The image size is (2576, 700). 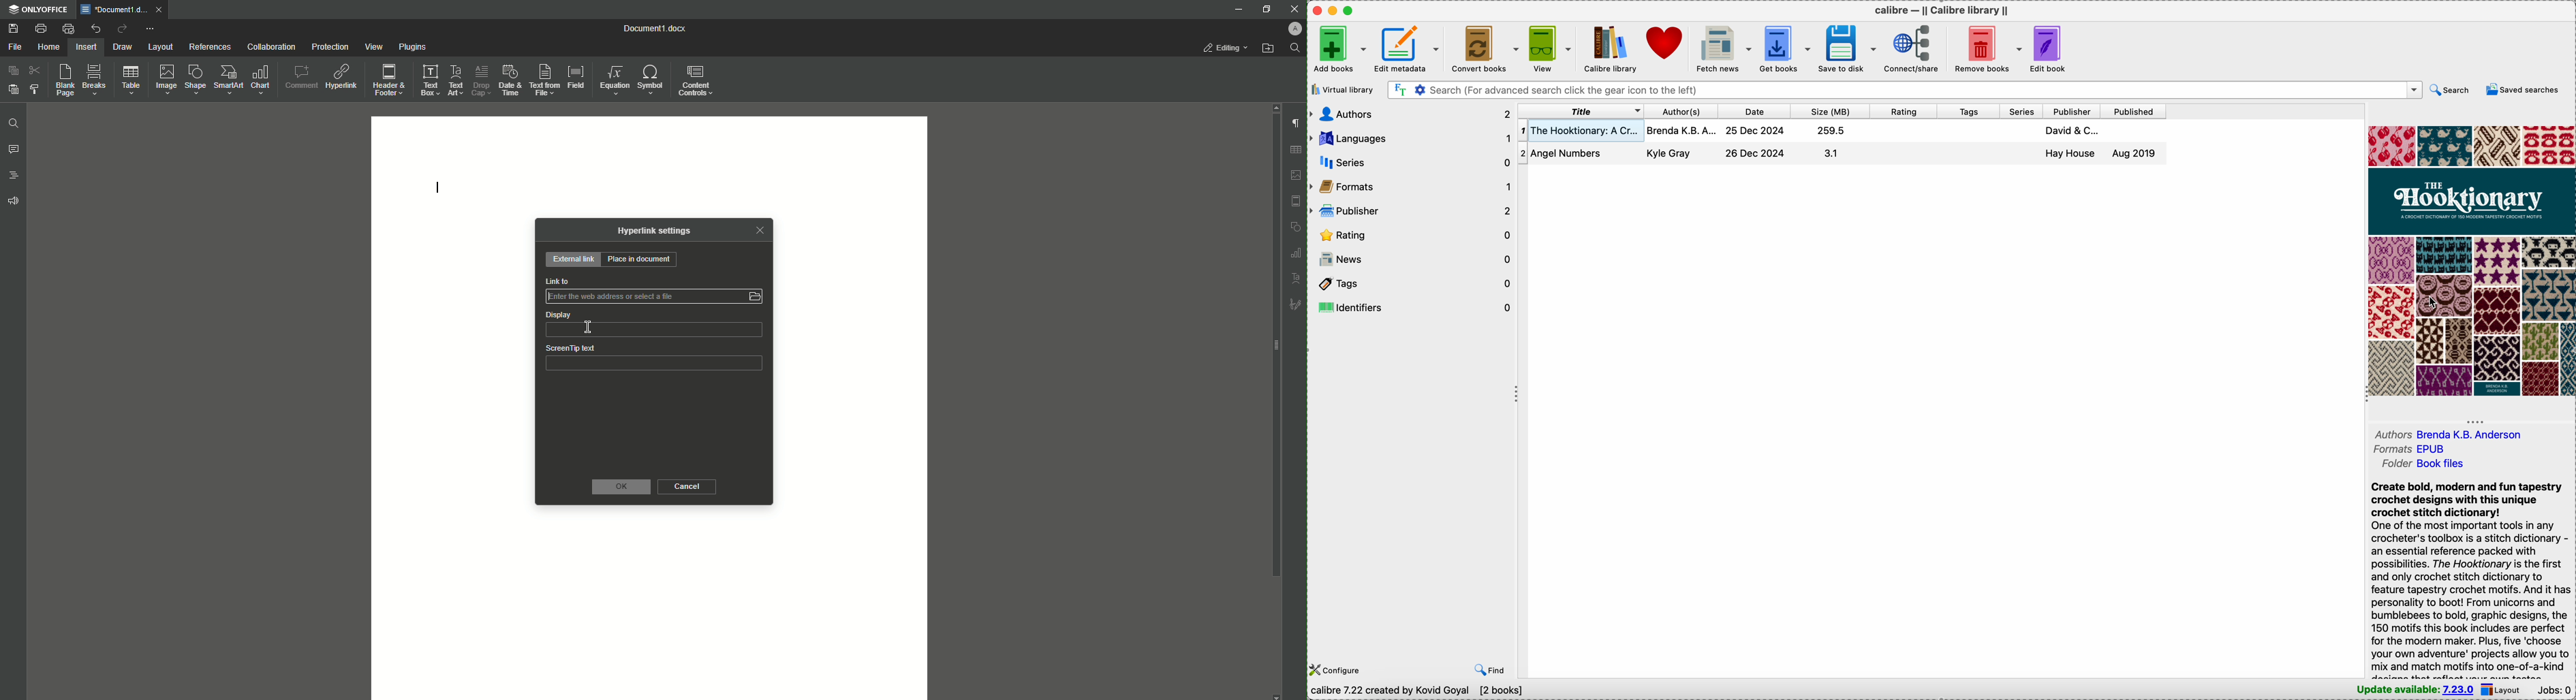 What do you see at coordinates (1268, 50) in the screenshot?
I see `Open From File` at bounding box center [1268, 50].